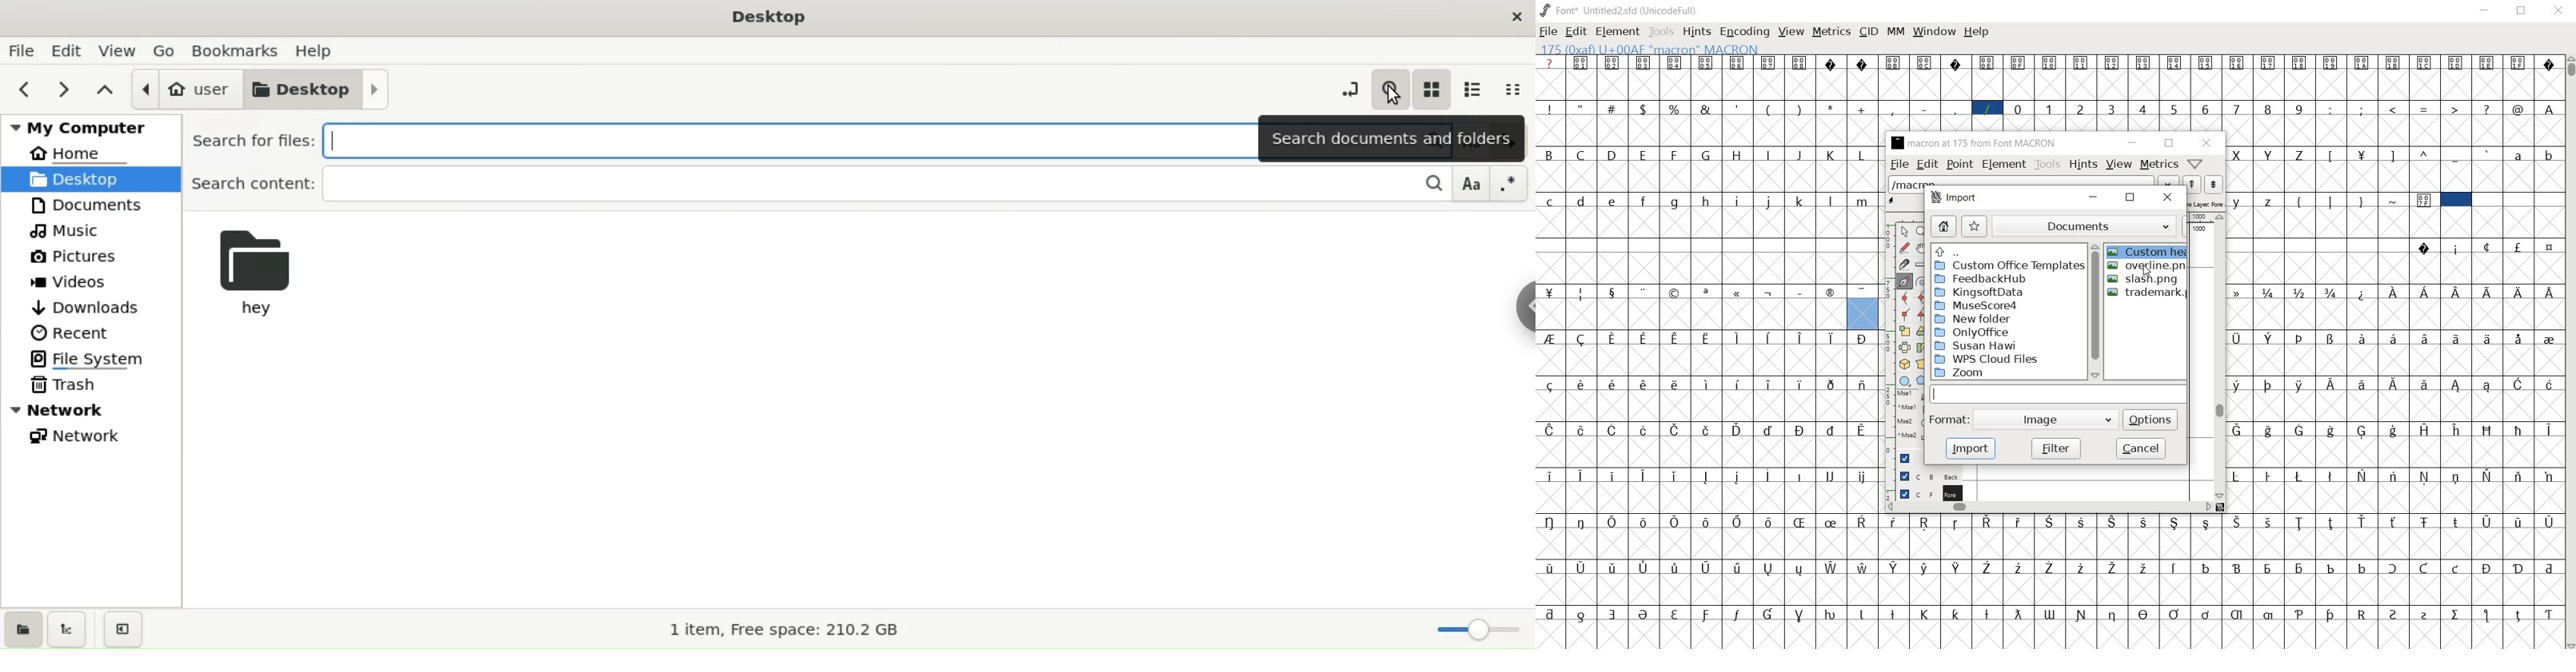 The image size is (2576, 672). Describe the element at coordinates (2199, 230) in the screenshot. I see `1000` at that location.